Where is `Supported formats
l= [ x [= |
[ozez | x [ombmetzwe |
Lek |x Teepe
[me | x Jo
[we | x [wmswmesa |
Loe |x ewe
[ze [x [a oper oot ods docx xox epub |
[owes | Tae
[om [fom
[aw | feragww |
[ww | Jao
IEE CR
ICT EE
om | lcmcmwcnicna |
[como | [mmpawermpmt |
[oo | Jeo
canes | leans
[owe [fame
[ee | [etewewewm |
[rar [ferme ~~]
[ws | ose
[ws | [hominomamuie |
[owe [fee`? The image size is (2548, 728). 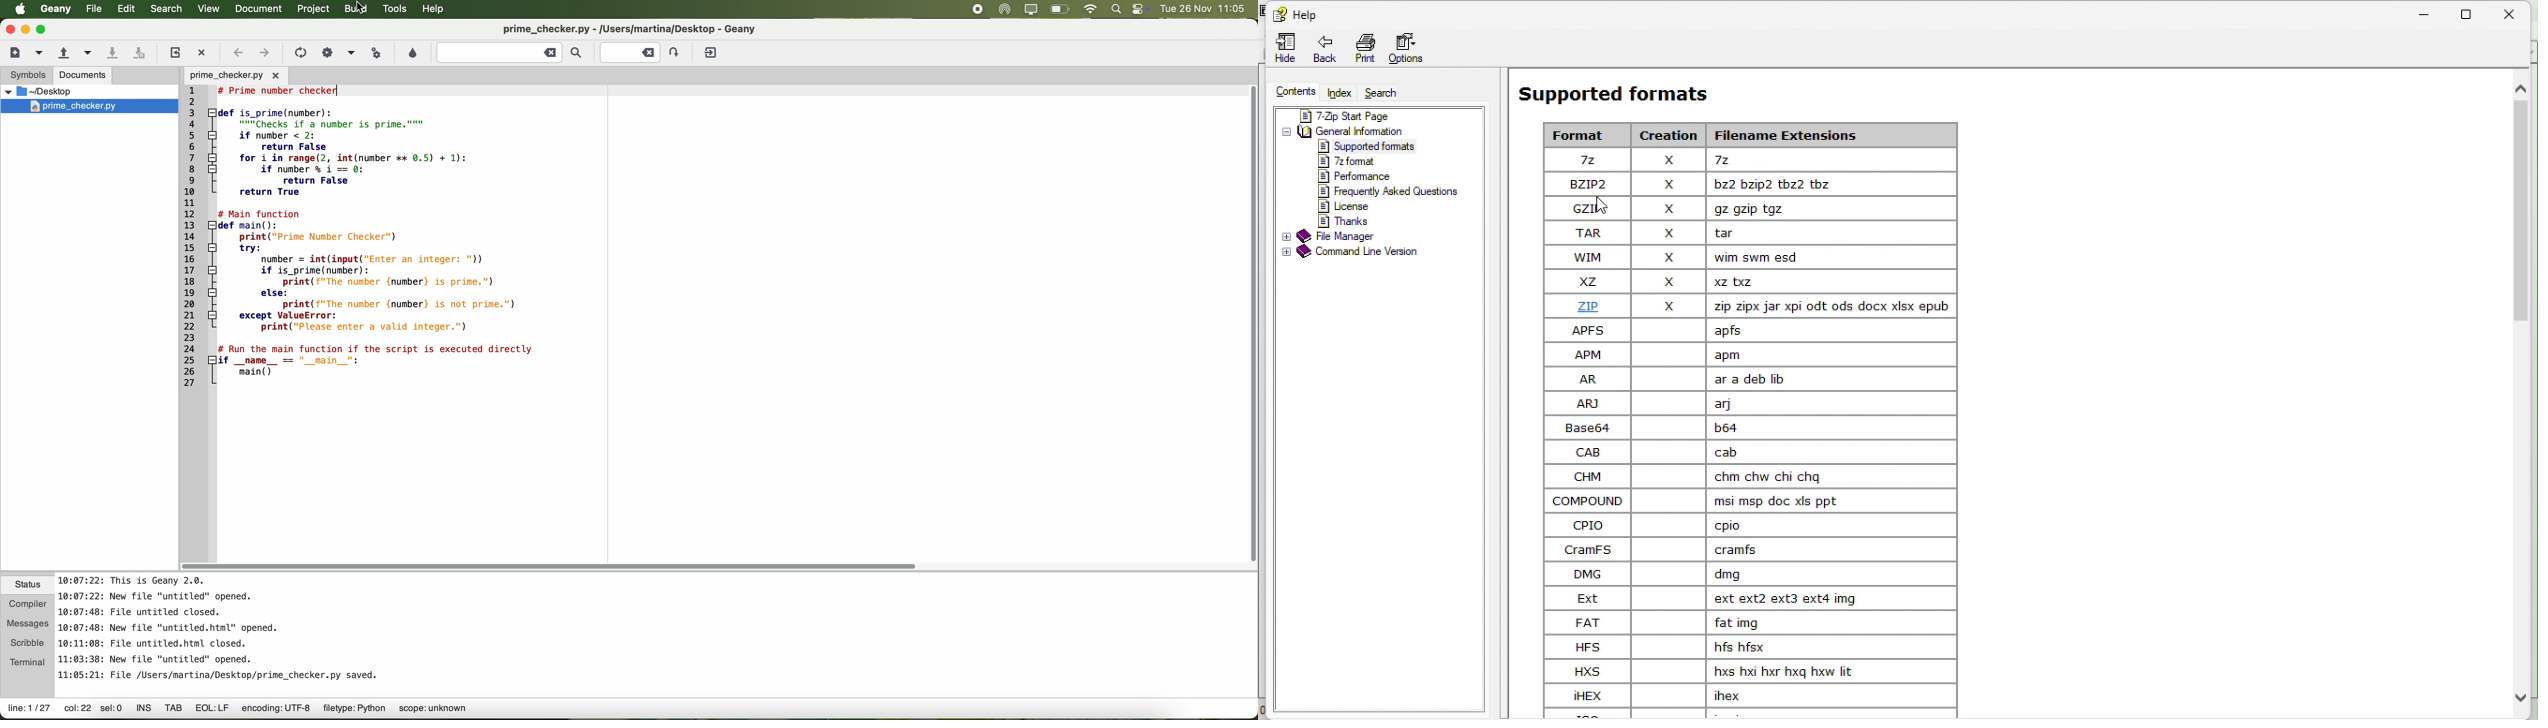 Supported formats
l= [ x [= |
[ozez | x [ombmetzwe |
Lek |x Teepe
[me | x Jo
[we | x [wmswmesa |
Loe |x ewe
[ze [x [a oper oot ods docx xox epub |
[owes | Tae
[om [fom
[aw | feragww |
[ww | Jao
IEE CR
ICT EE
om | lcmcmwcnicna |
[como | [mmpawermpmt |
[oo | Jeo
canes | leans
[owe [fame
[ee | [etewewewm |
[rar [ferme ~~]
[ws | ose
[ws | [hominomamuie |
[owe [fee is located at coordinates (1753, 397).